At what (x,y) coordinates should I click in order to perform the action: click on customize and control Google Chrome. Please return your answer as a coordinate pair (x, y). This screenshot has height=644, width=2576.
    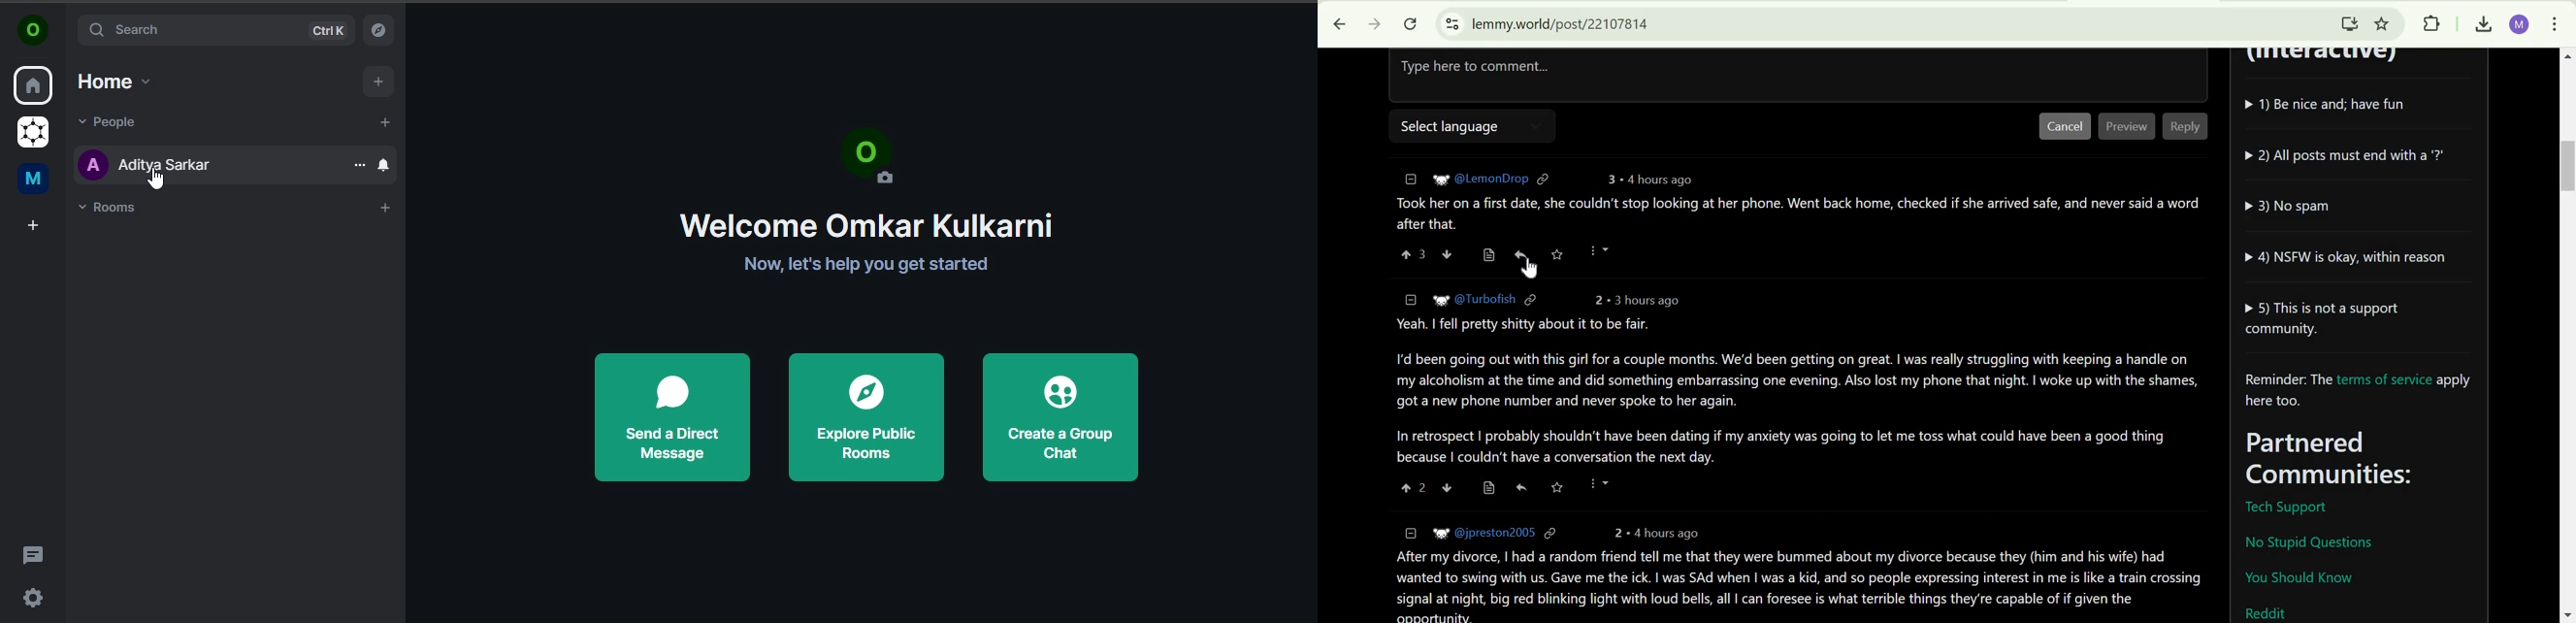
    Looking at the image, I should click on (2556, 26).